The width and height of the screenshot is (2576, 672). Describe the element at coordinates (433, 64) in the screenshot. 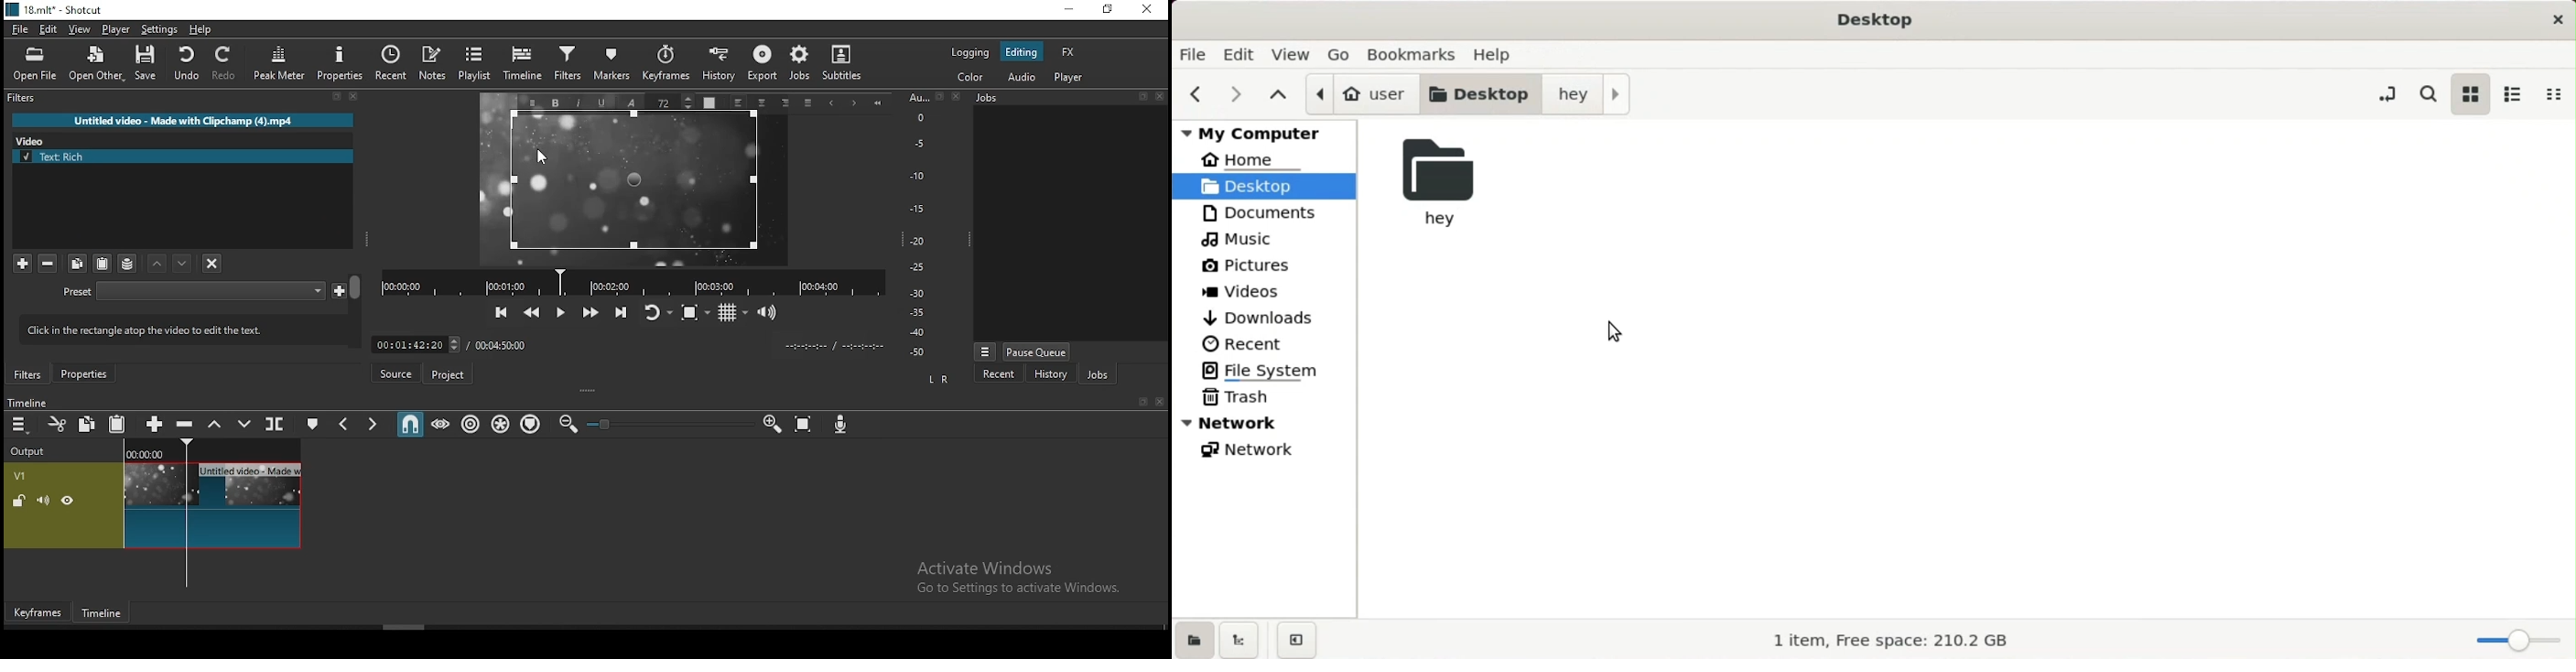

I see `notes` at that location.